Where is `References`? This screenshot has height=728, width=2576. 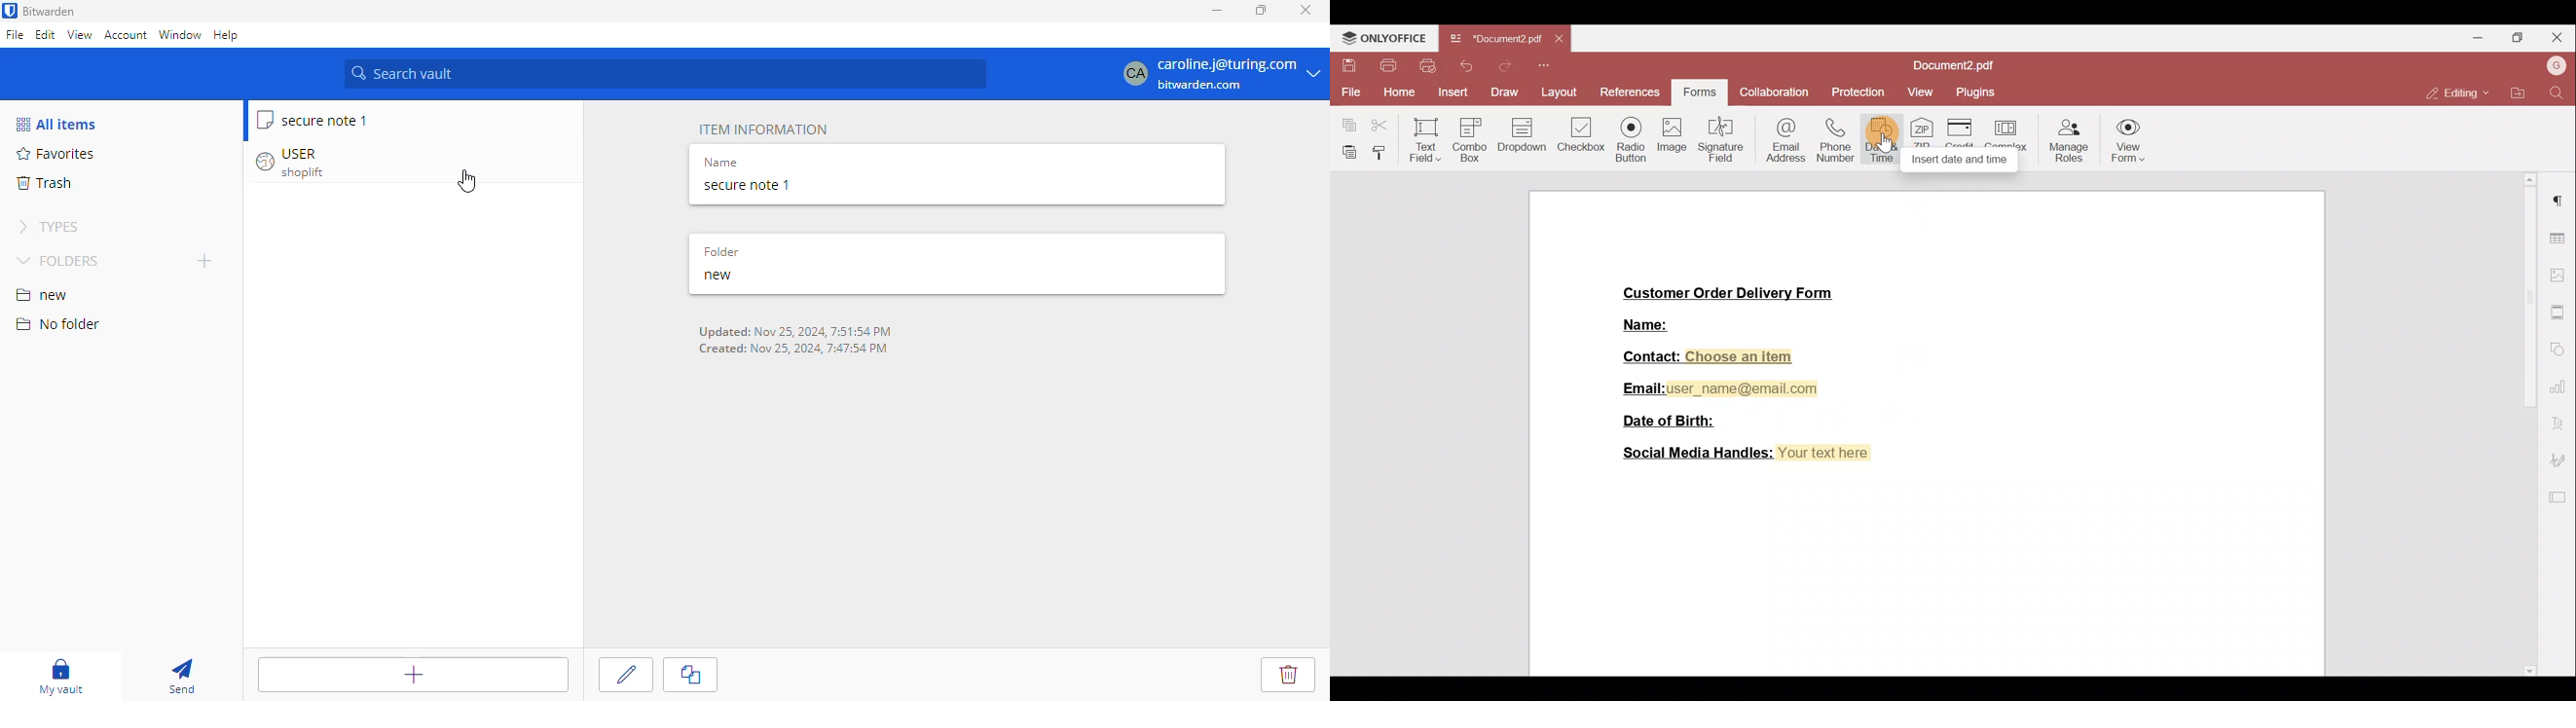
References is located at coordinates (1633, 93).